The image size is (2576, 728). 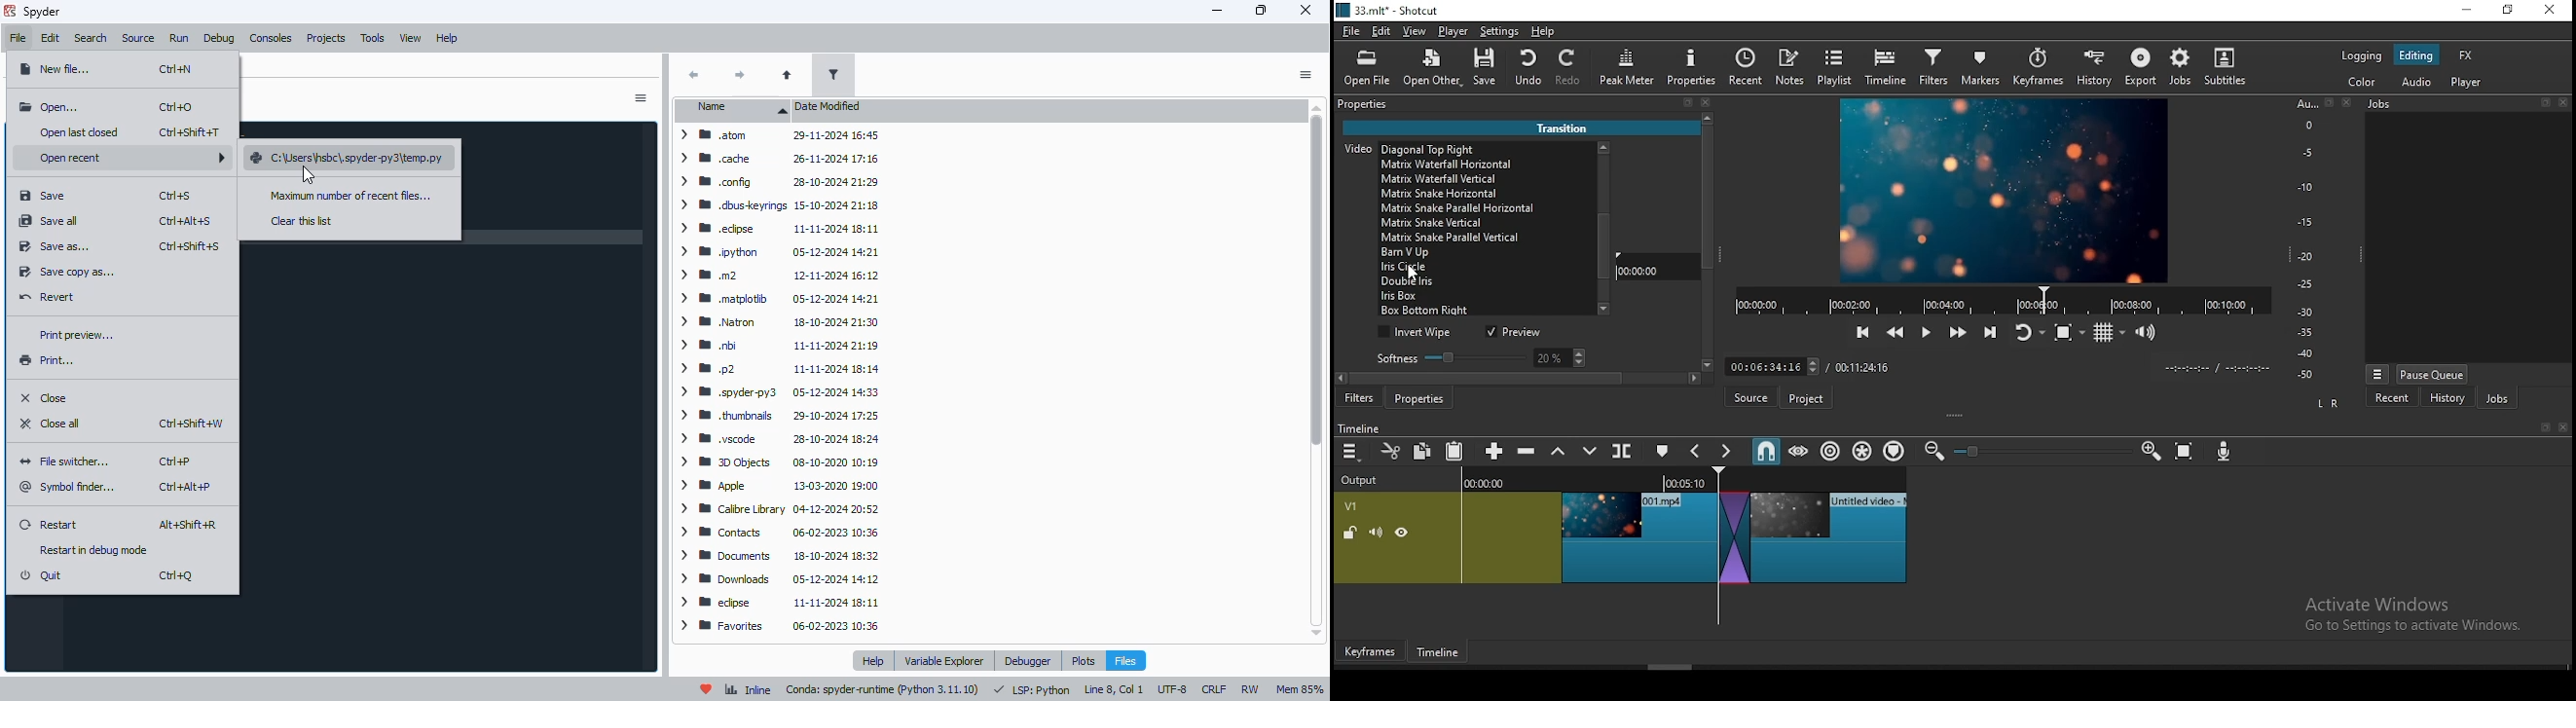 I want to click on close, so click(x=46, y=396).